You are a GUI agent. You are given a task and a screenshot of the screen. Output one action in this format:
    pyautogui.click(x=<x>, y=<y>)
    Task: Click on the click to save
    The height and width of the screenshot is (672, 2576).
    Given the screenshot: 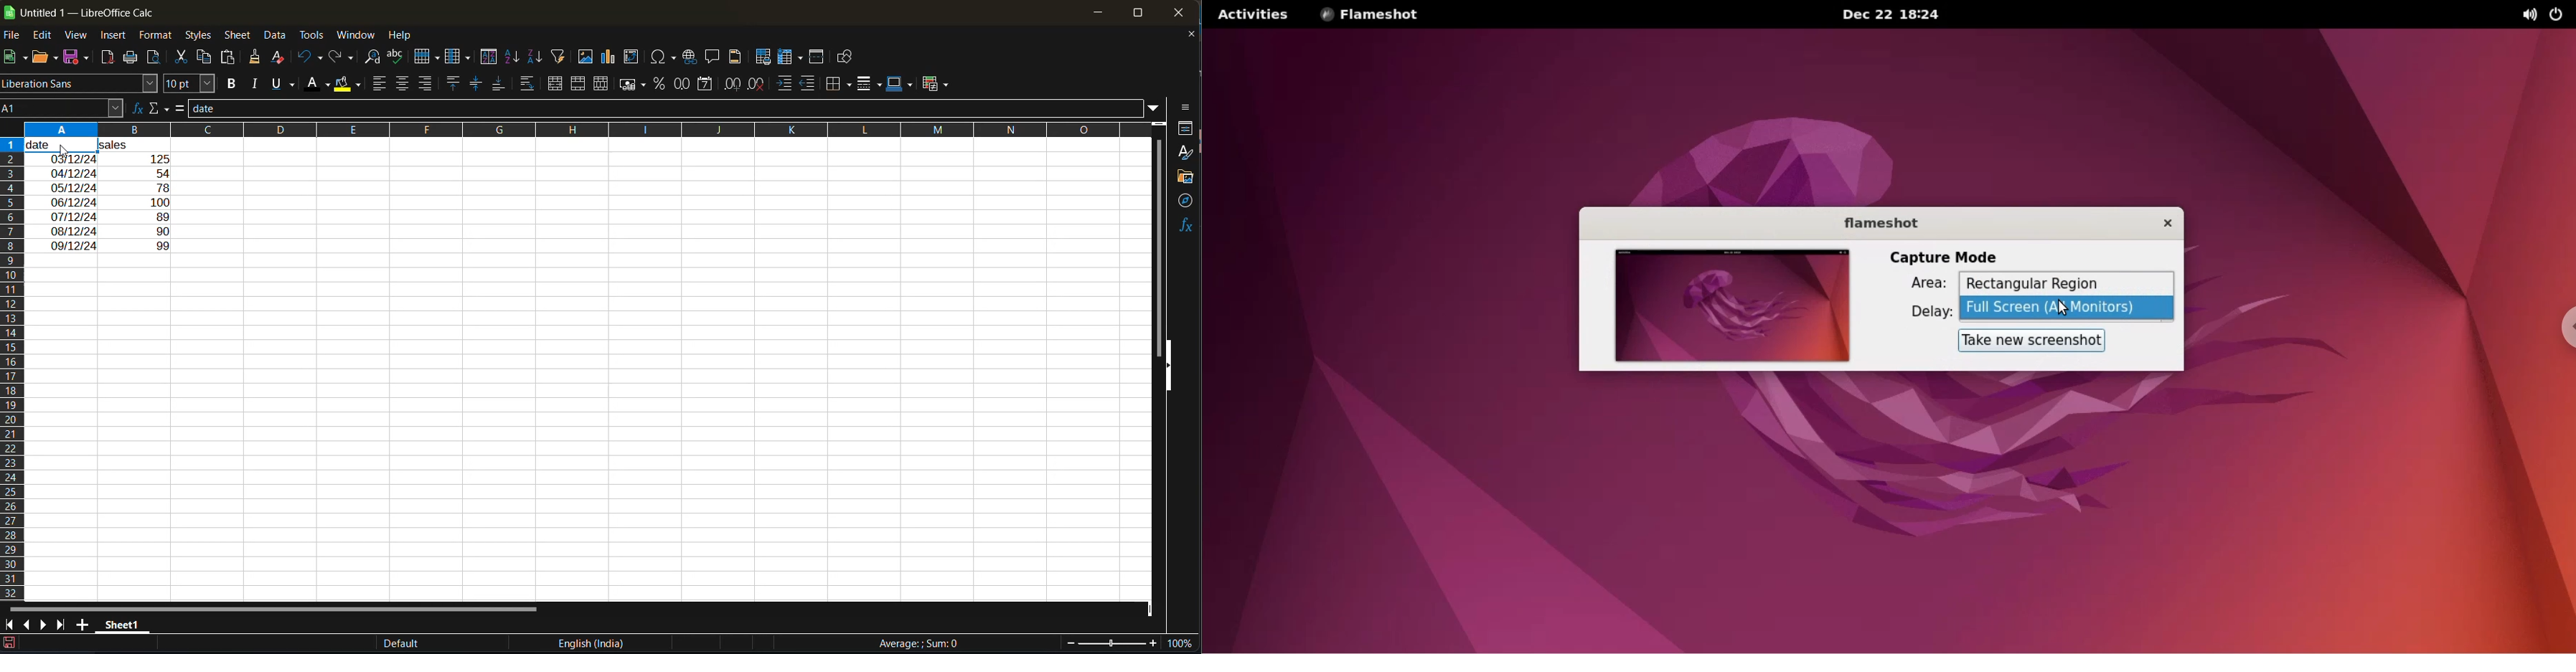 What is the action you would take?
    pyautogui.click(x=9, y=645)
    